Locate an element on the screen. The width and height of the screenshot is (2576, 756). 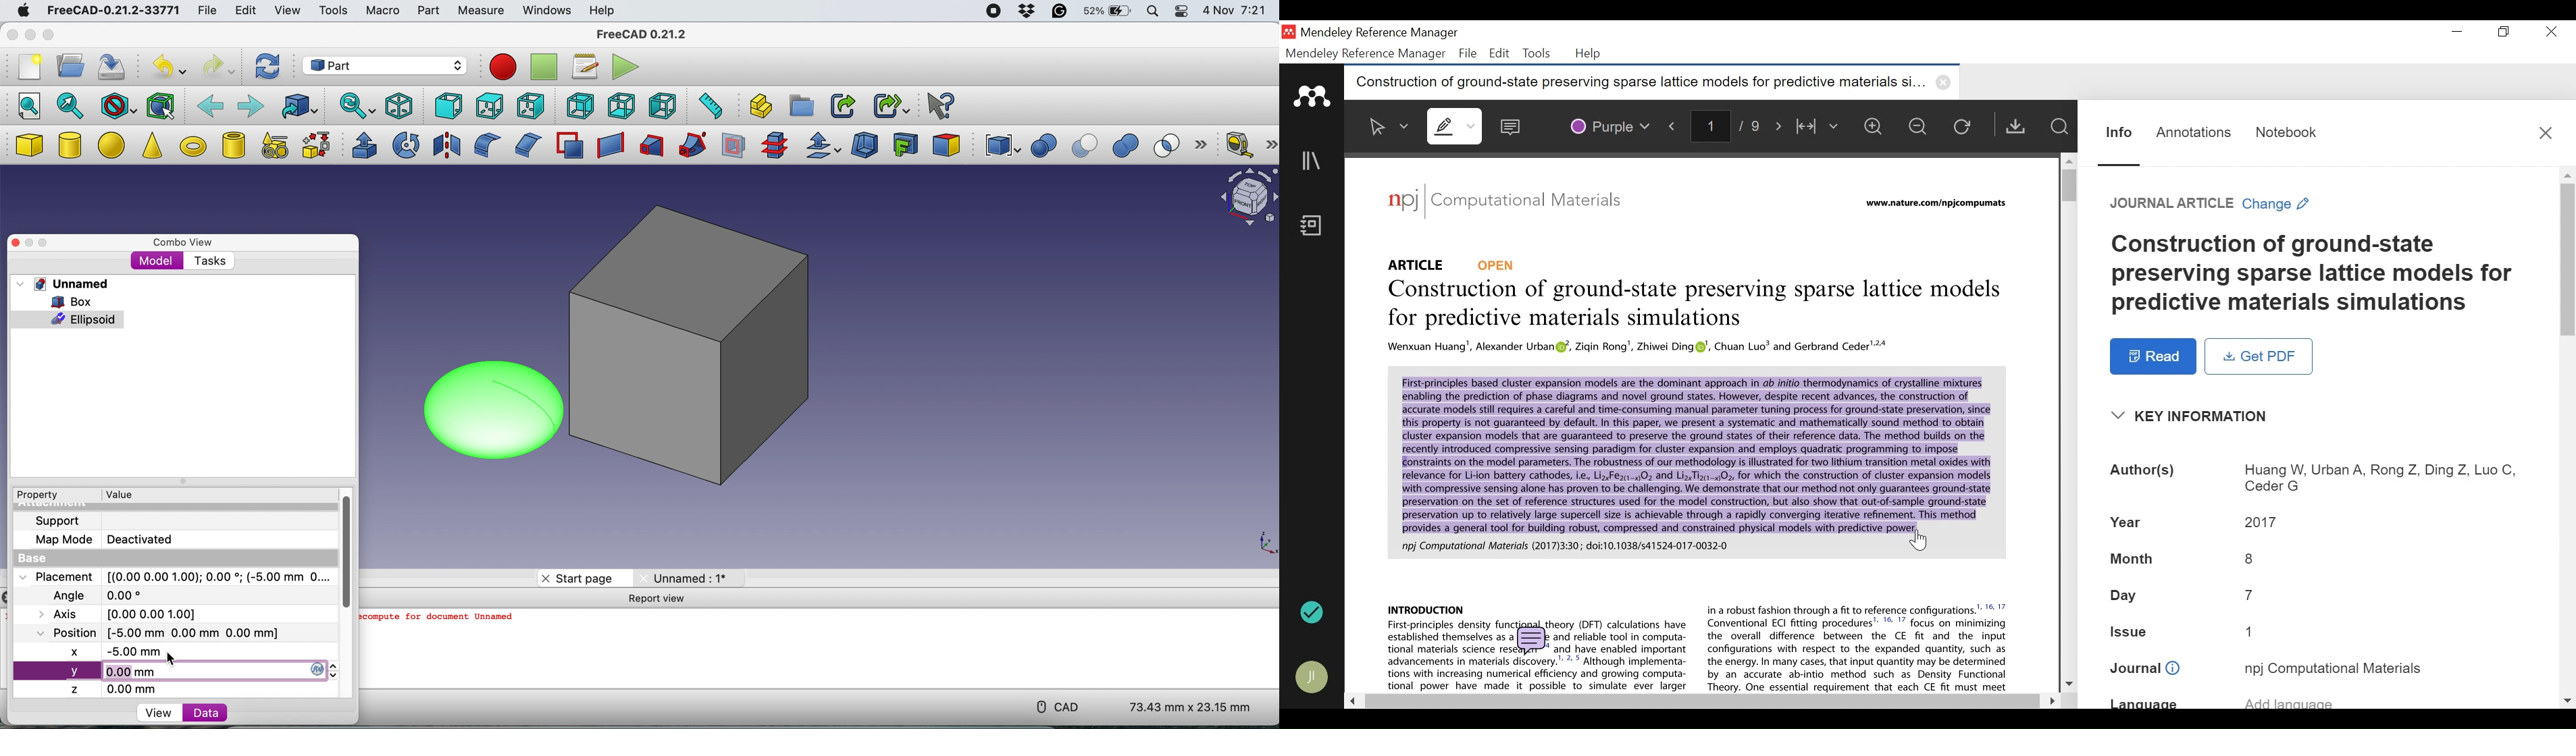
Sticky Note is located at coordinates (1514, 124).